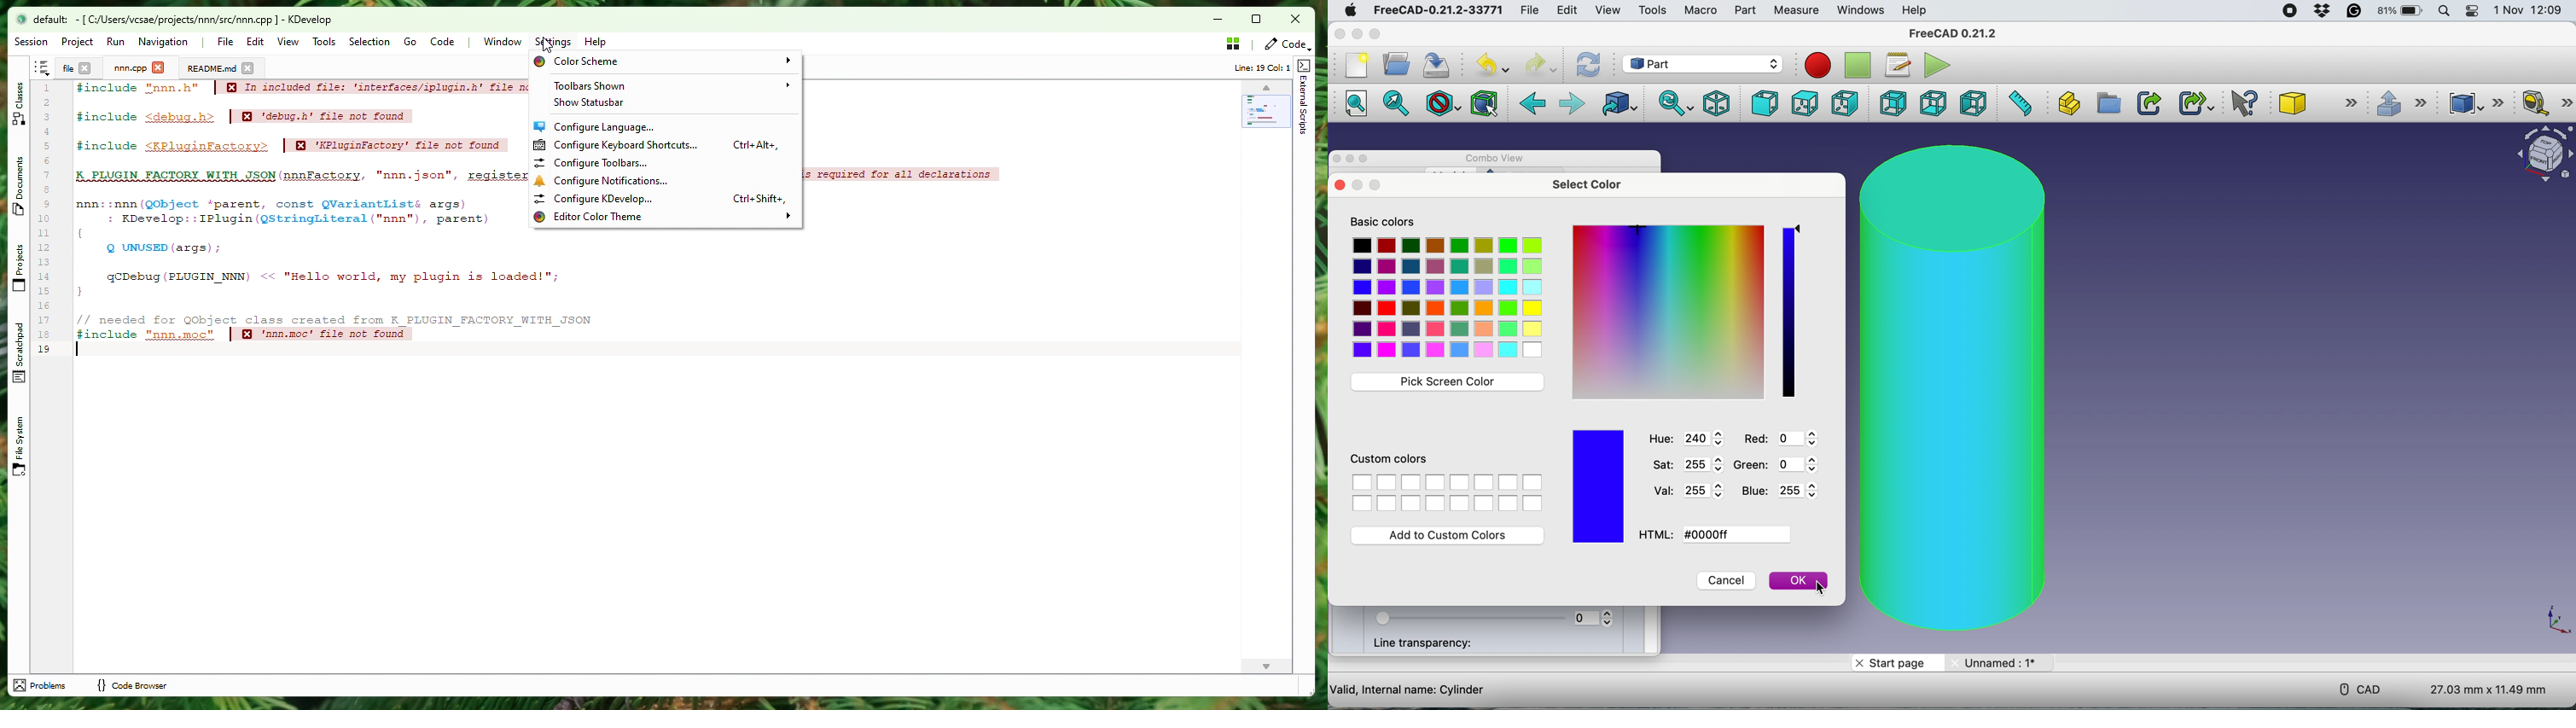 This screenshot has width=2576, height=728. Describe the element at coordinates (1685, 489) in the screenshot. I see `val` at that location.